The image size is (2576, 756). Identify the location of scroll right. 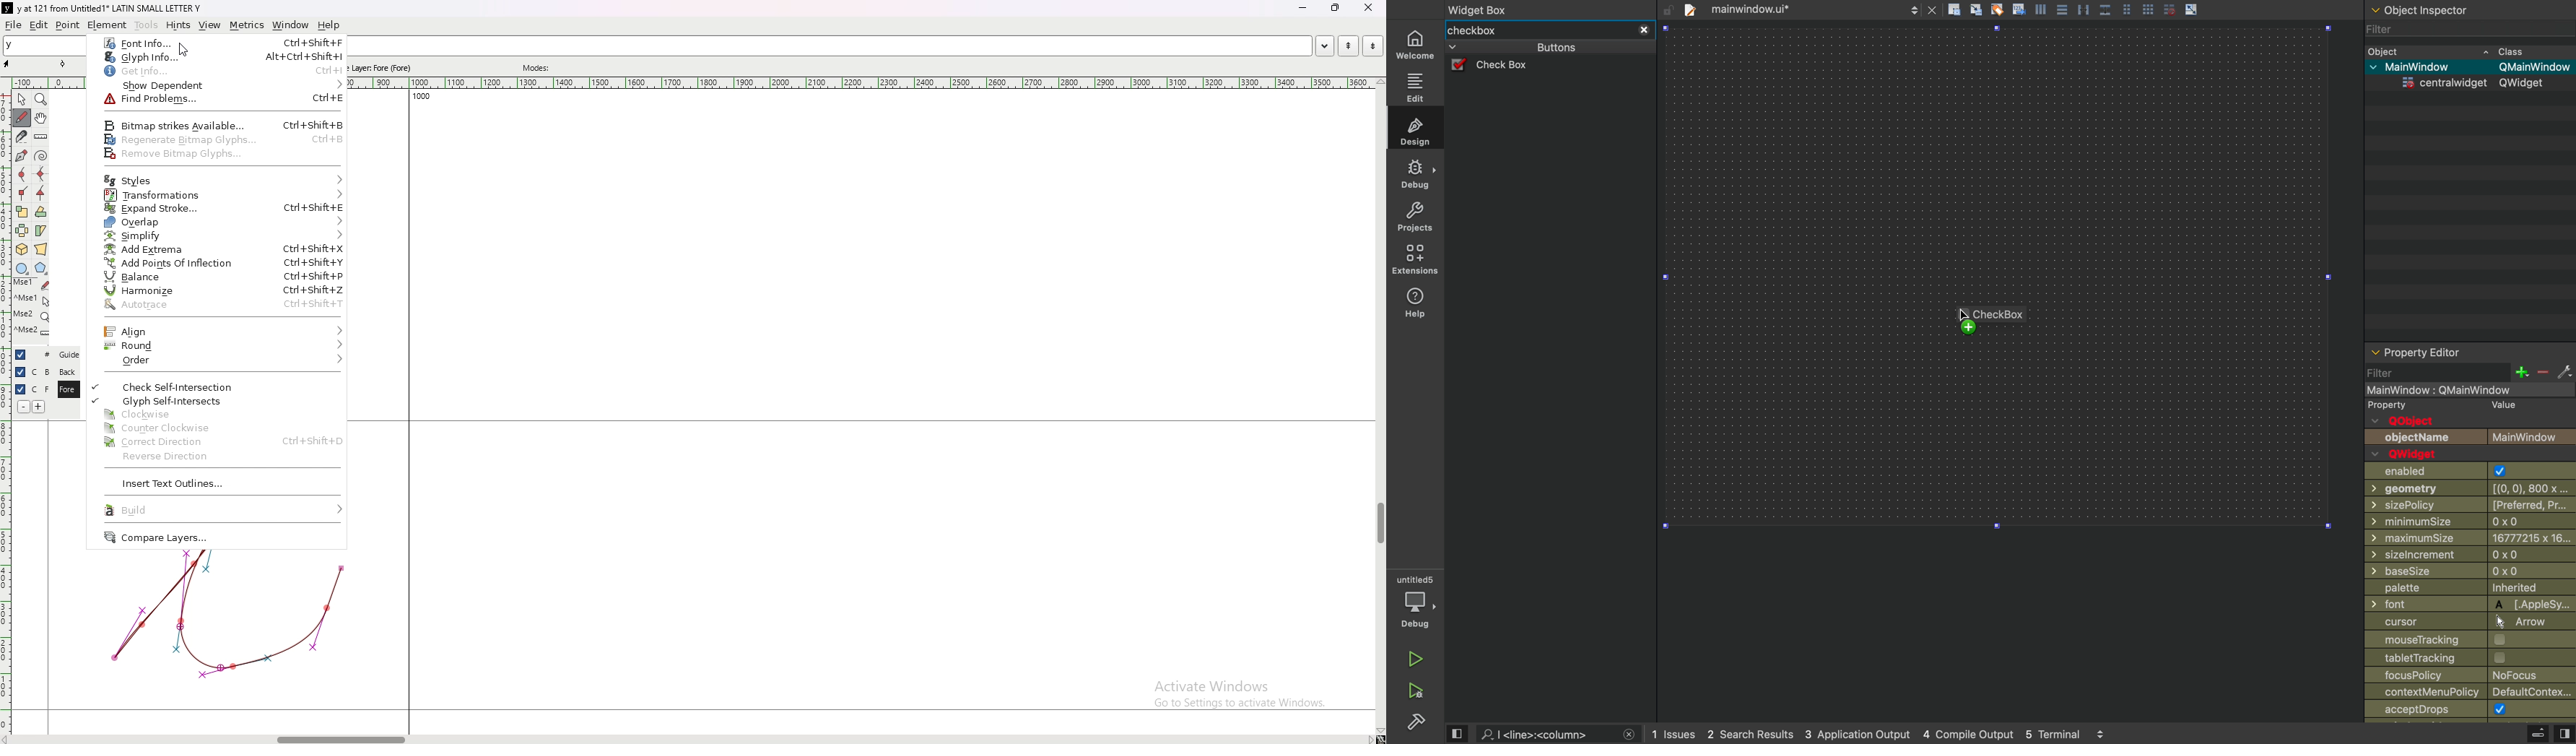
(9, 739).